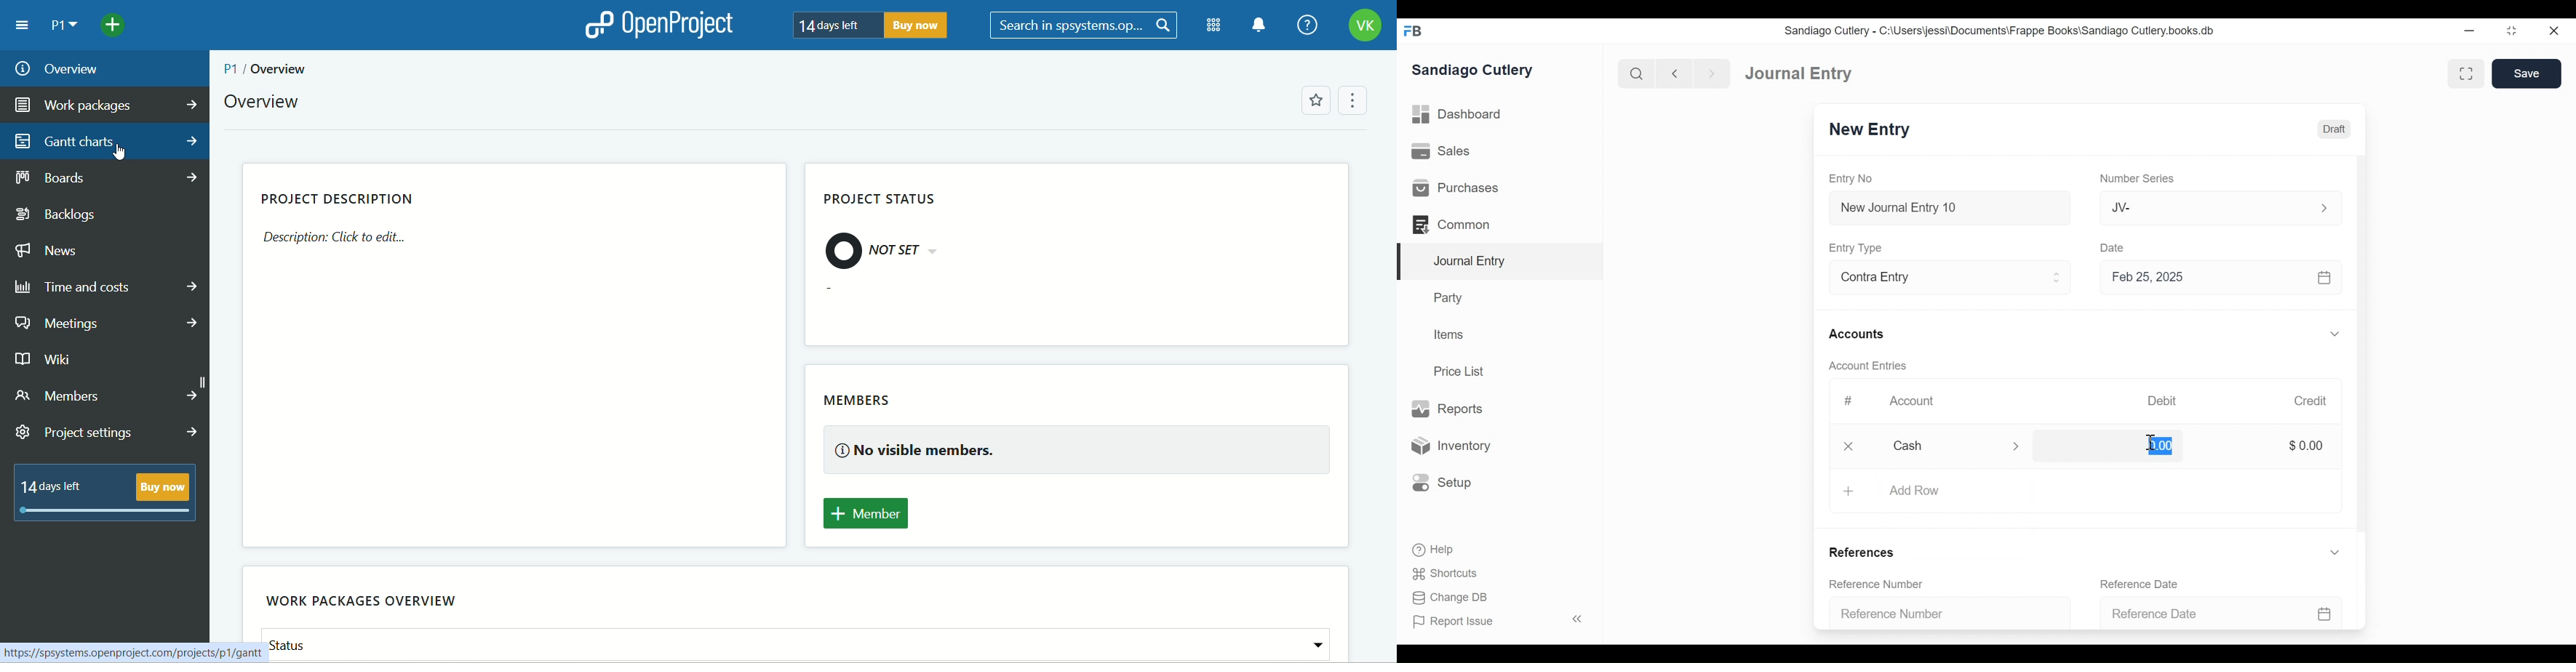 This screenshot has width=2576, height=672. Describe the element at coordinates (1498, 621) in the screenshot. I see `Report Issue` at that location.